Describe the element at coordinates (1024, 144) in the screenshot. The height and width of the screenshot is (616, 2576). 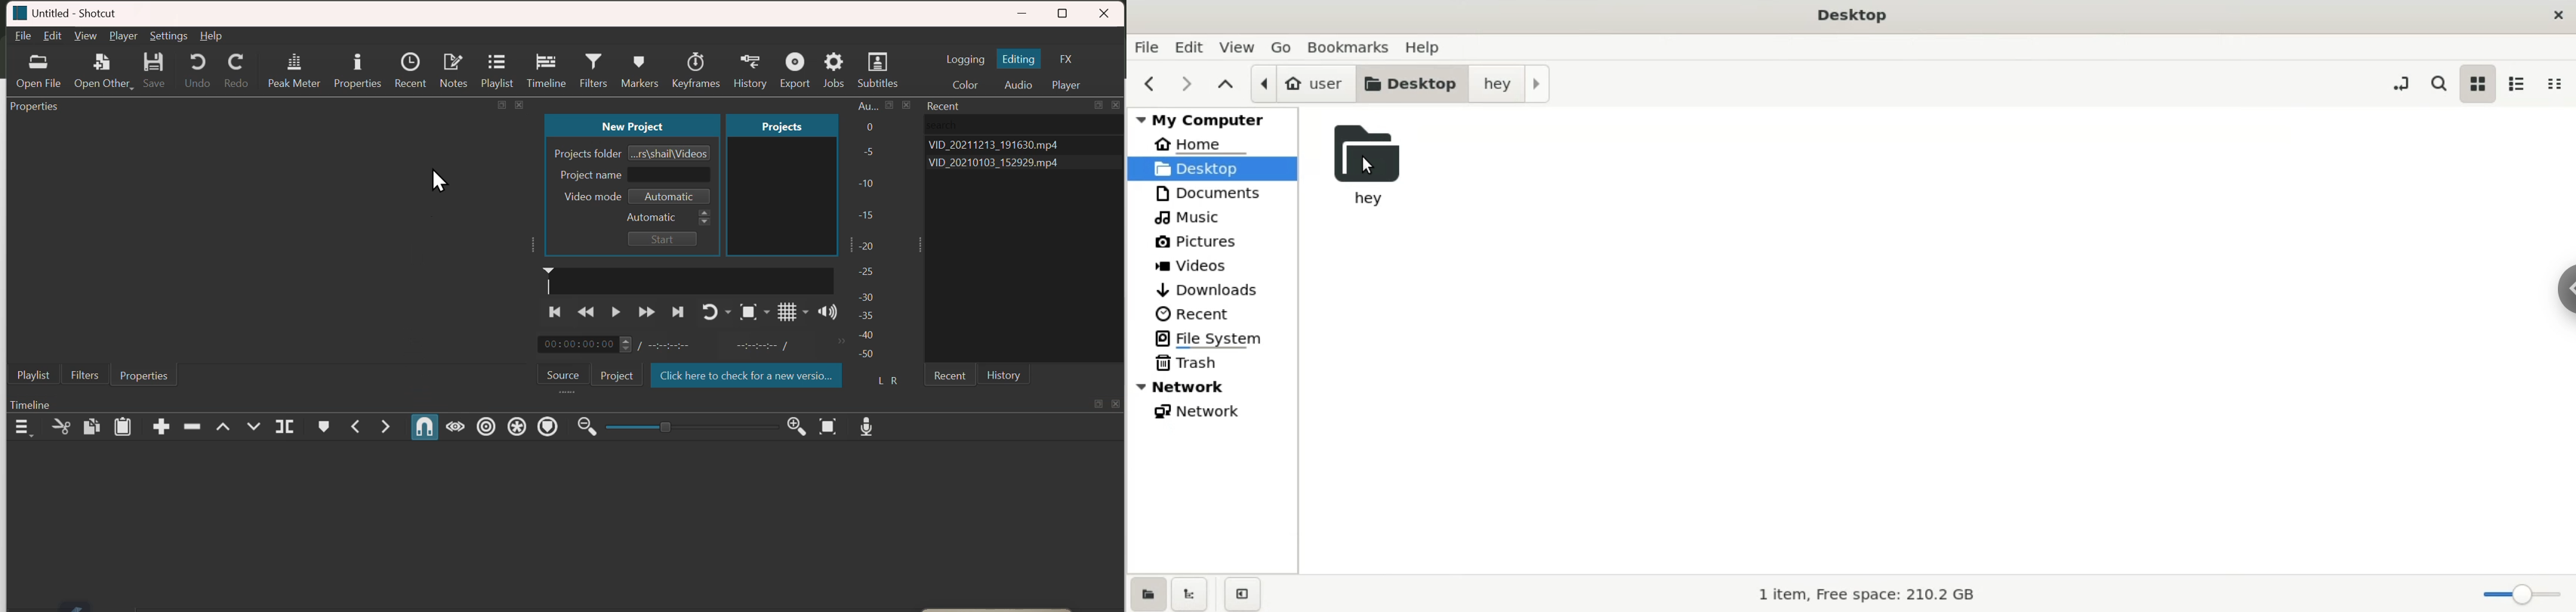
I see `File clip` at that location.